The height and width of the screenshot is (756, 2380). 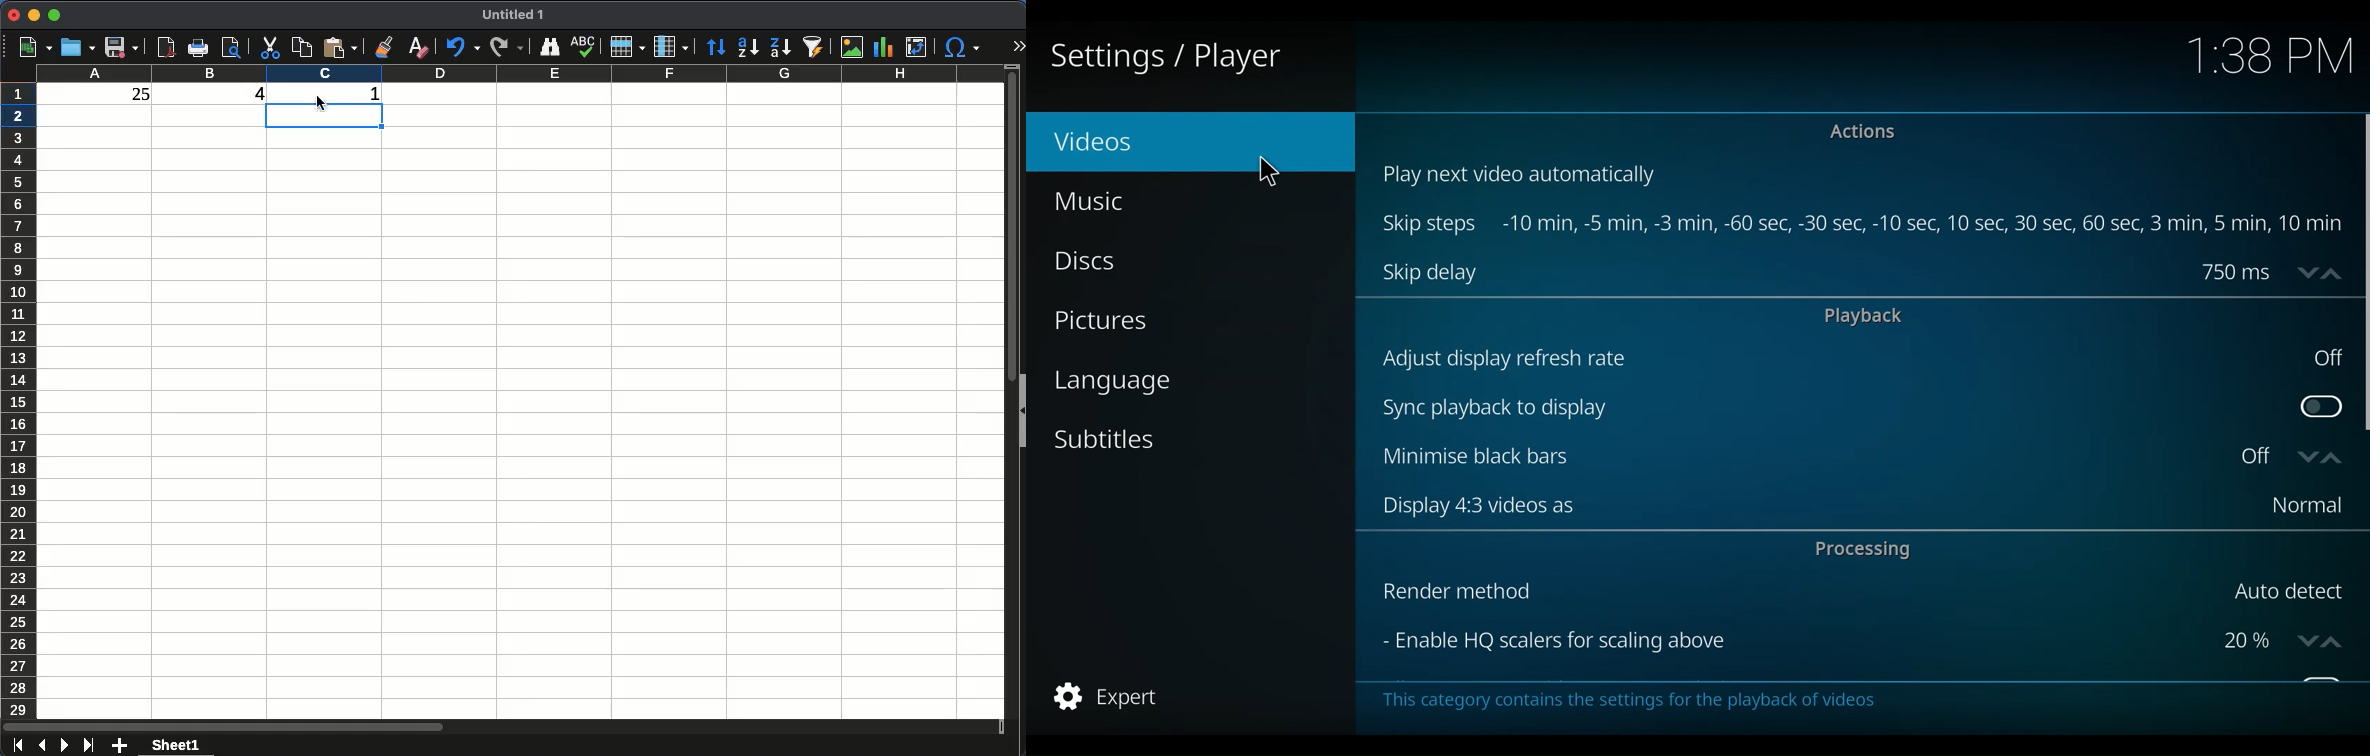 What do you see at coordinates (1176, 56) in the screenshot?
I see `Settings / Player` at bounding box center [1176, 56].